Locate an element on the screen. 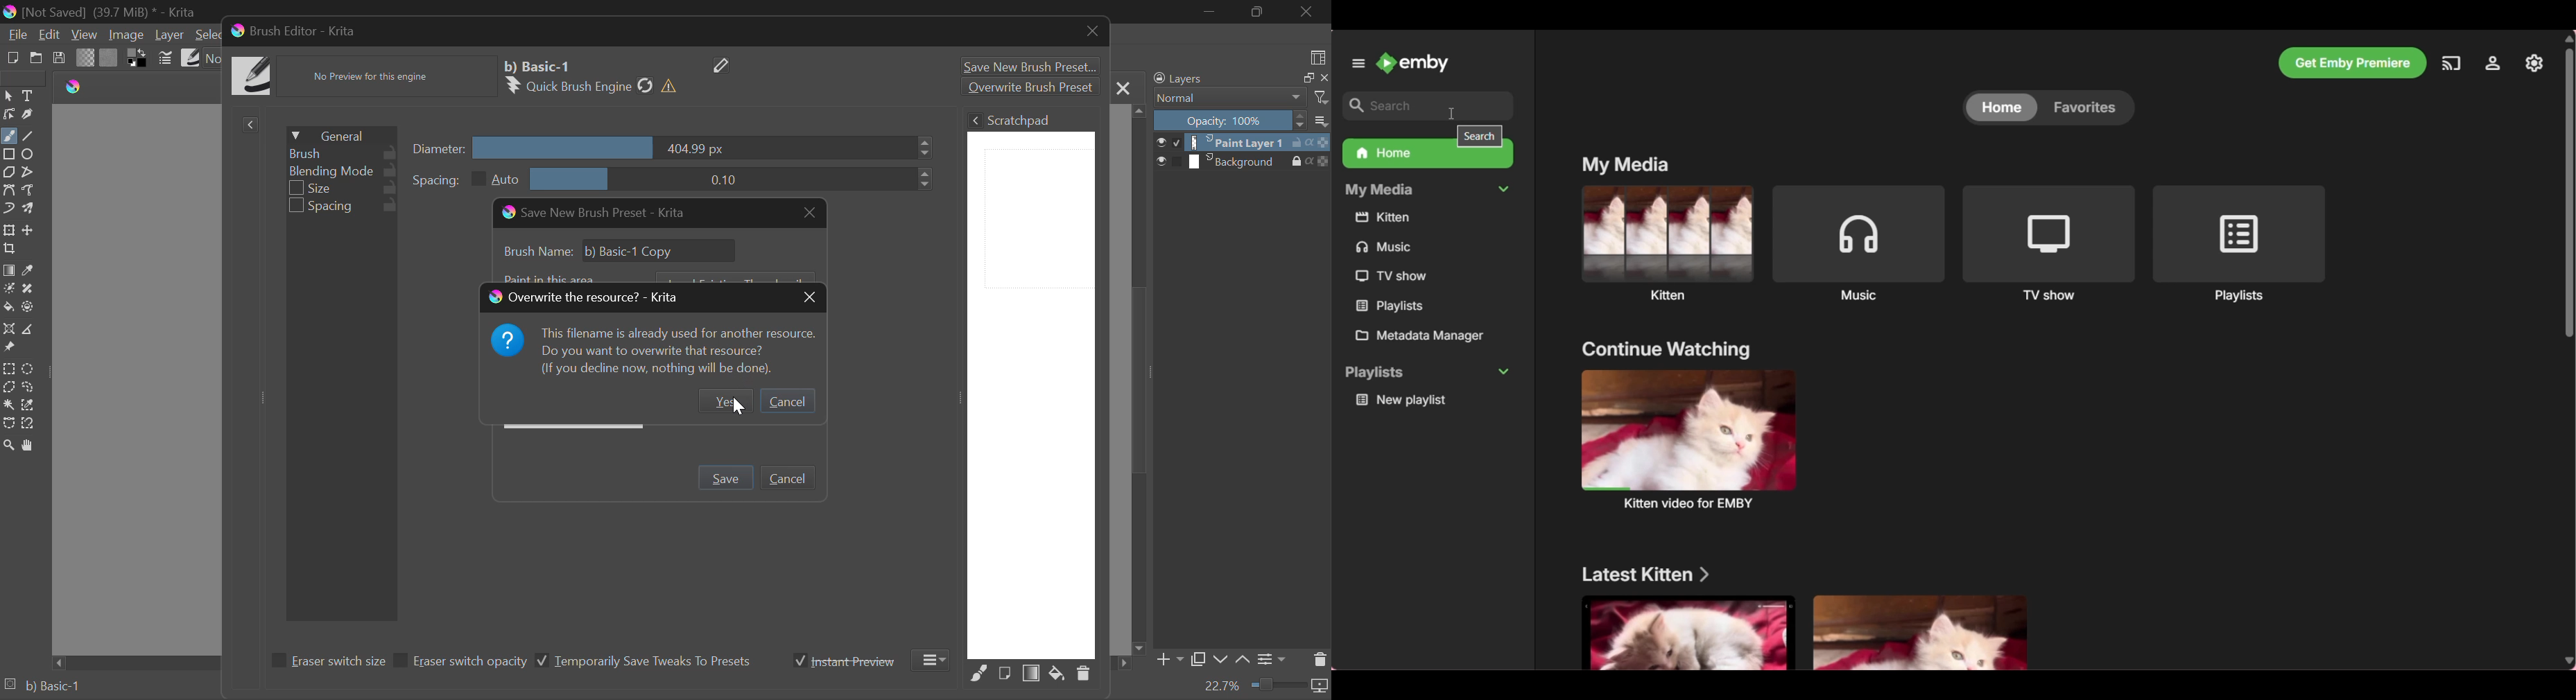 This screenshot has width=2576, height=700. Cancel is located at coordinates (786, 478).